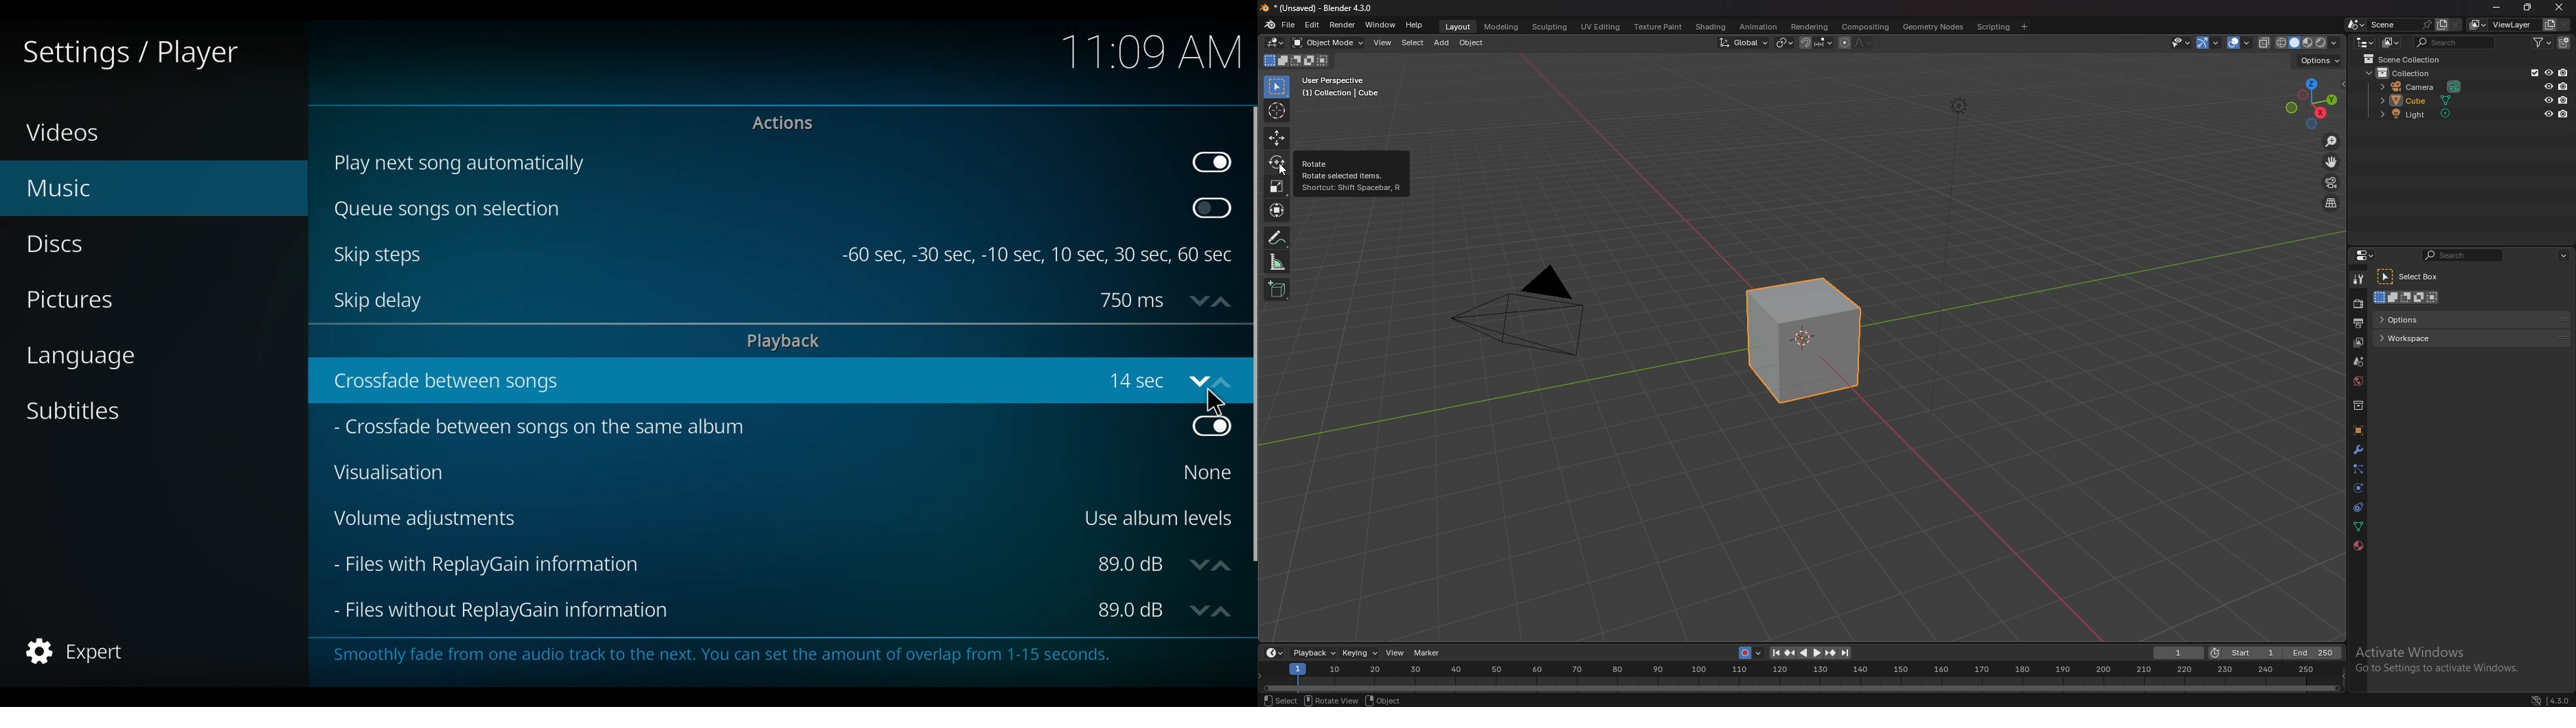  I want to click on Settings/Player, so click(128, 54).